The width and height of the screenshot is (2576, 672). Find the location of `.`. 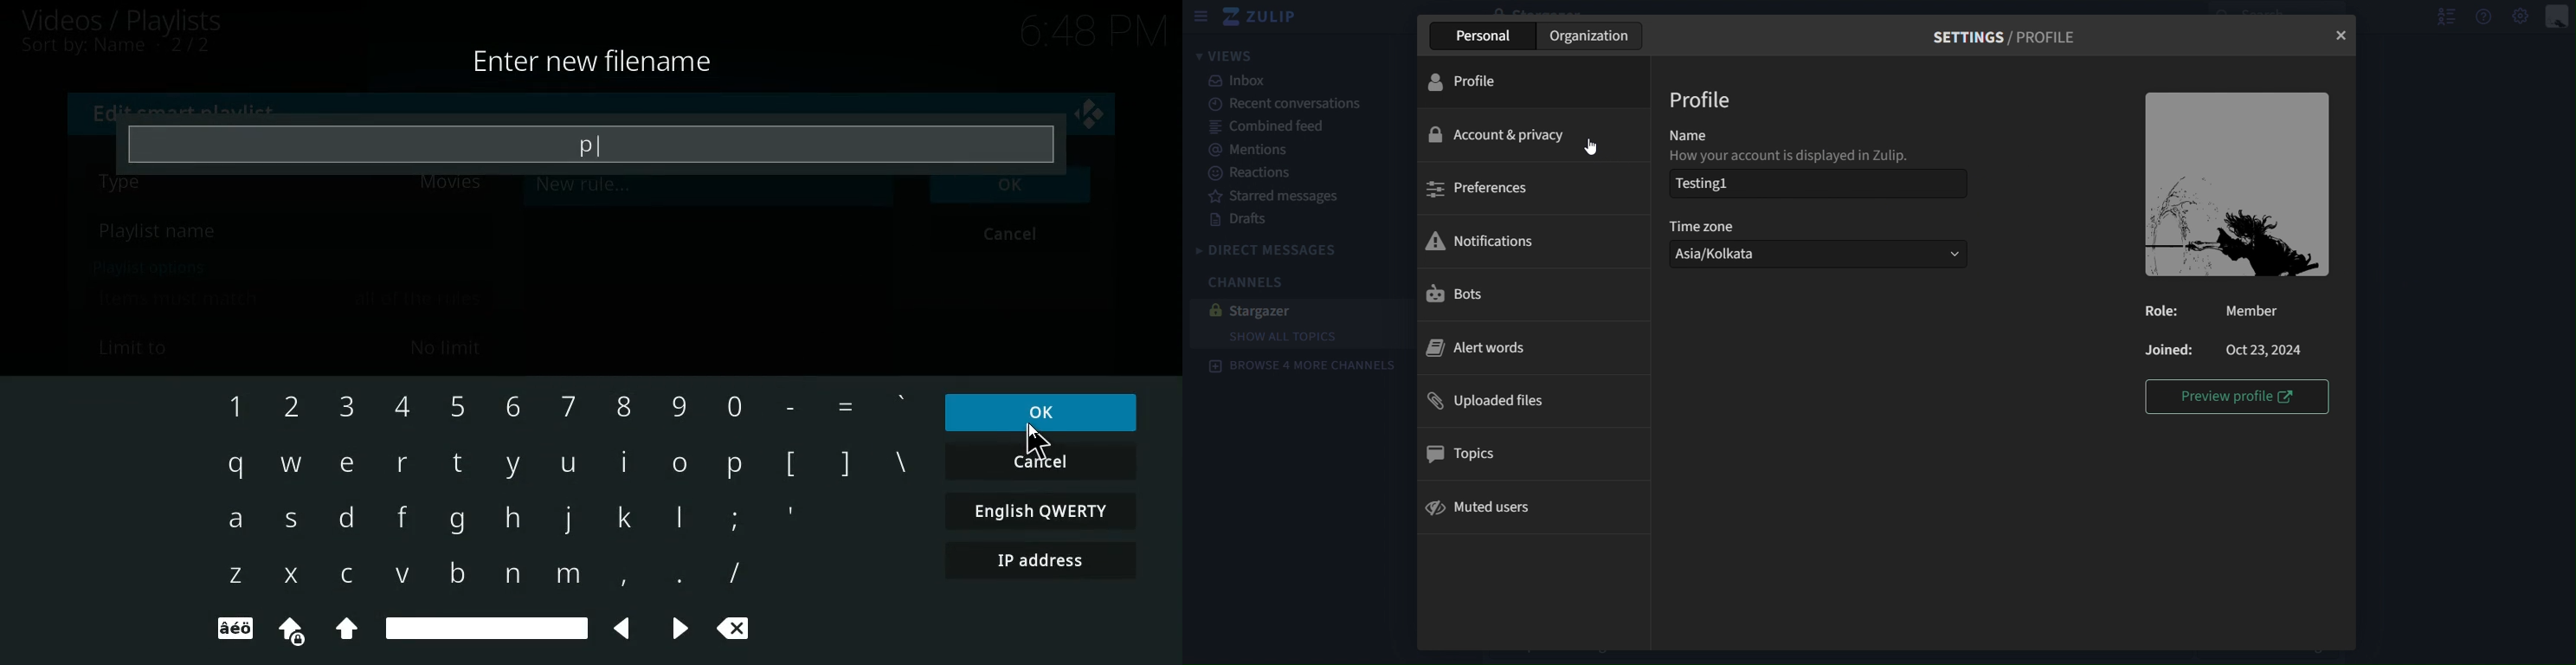

. is located at coordinates (674, 578).